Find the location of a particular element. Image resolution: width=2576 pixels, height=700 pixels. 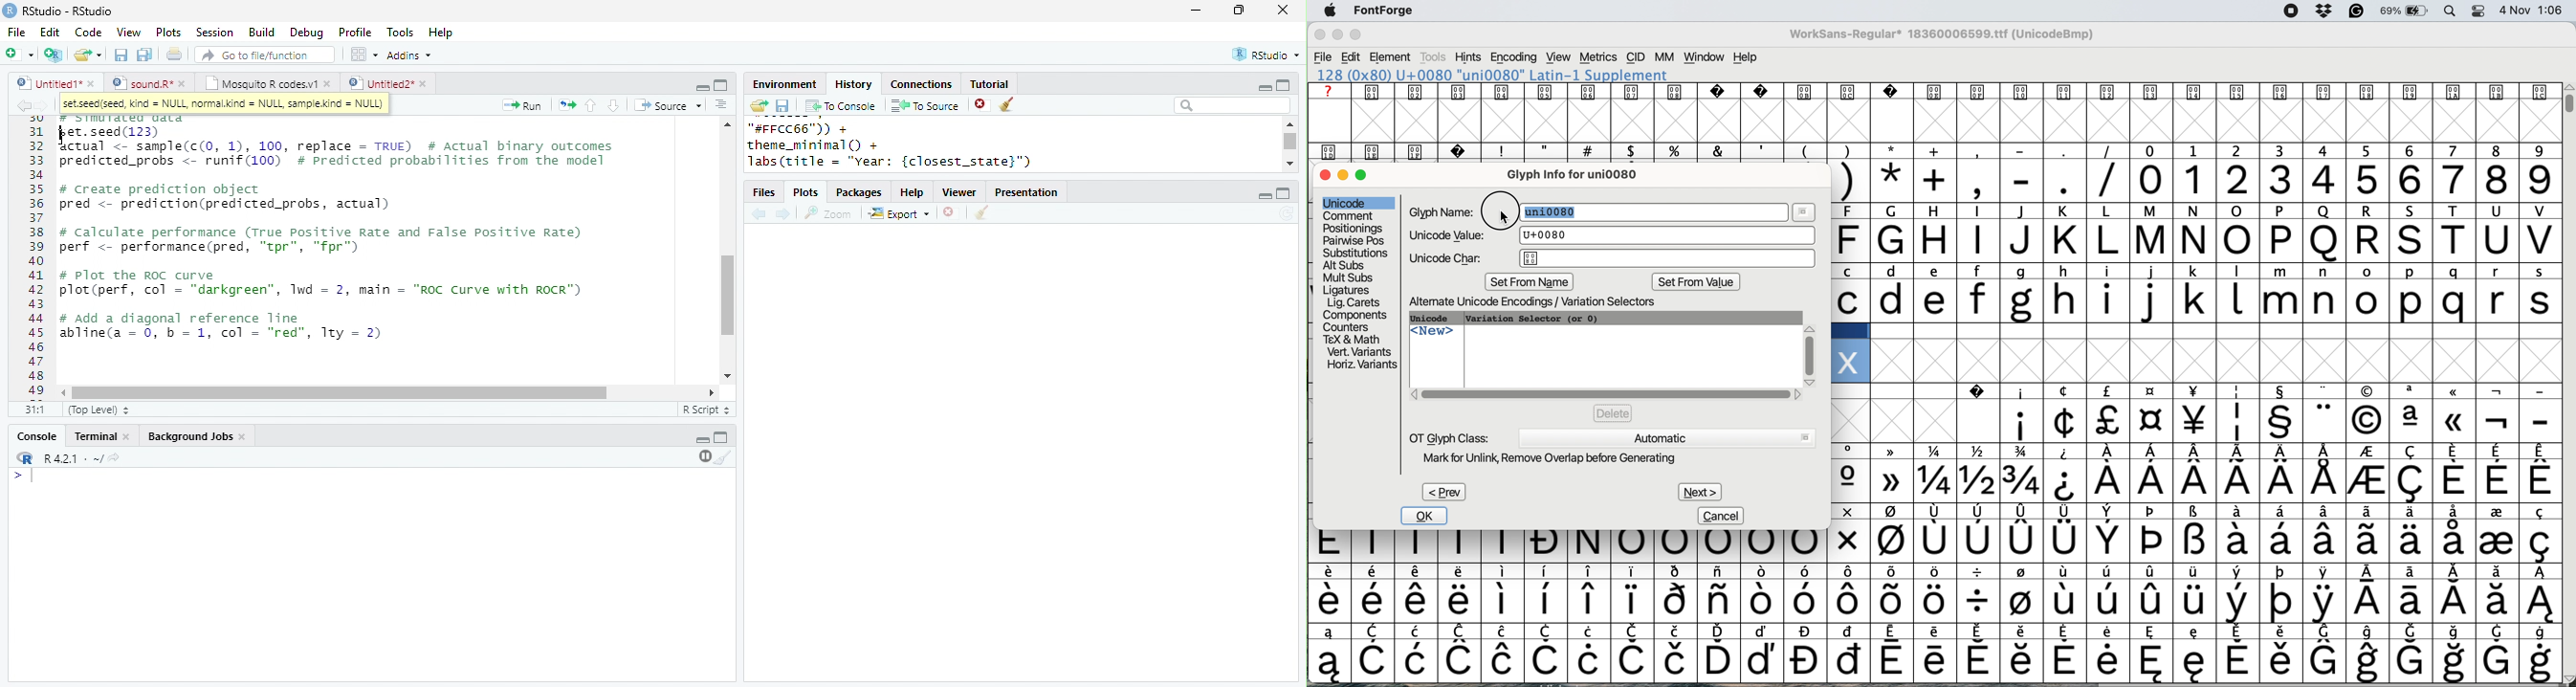

clear is located at coordinates (724, 456).